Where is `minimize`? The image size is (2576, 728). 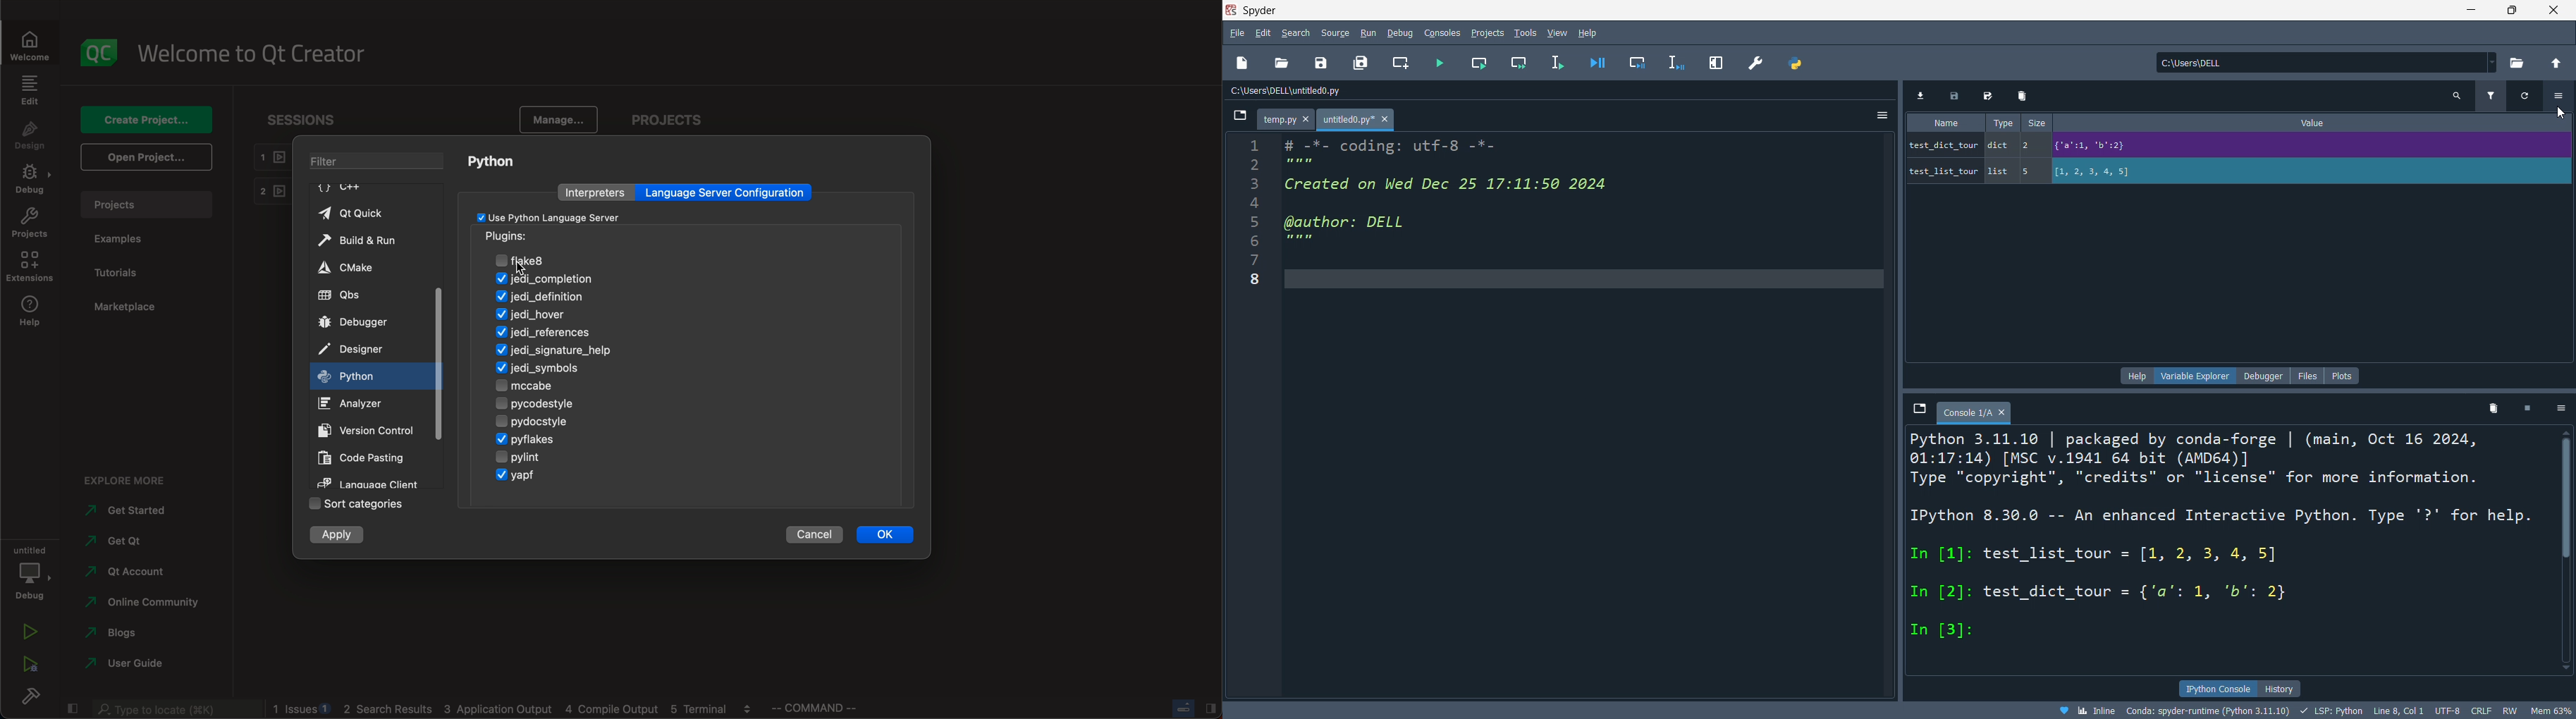
minimize is located at coordinates (2467, 11).